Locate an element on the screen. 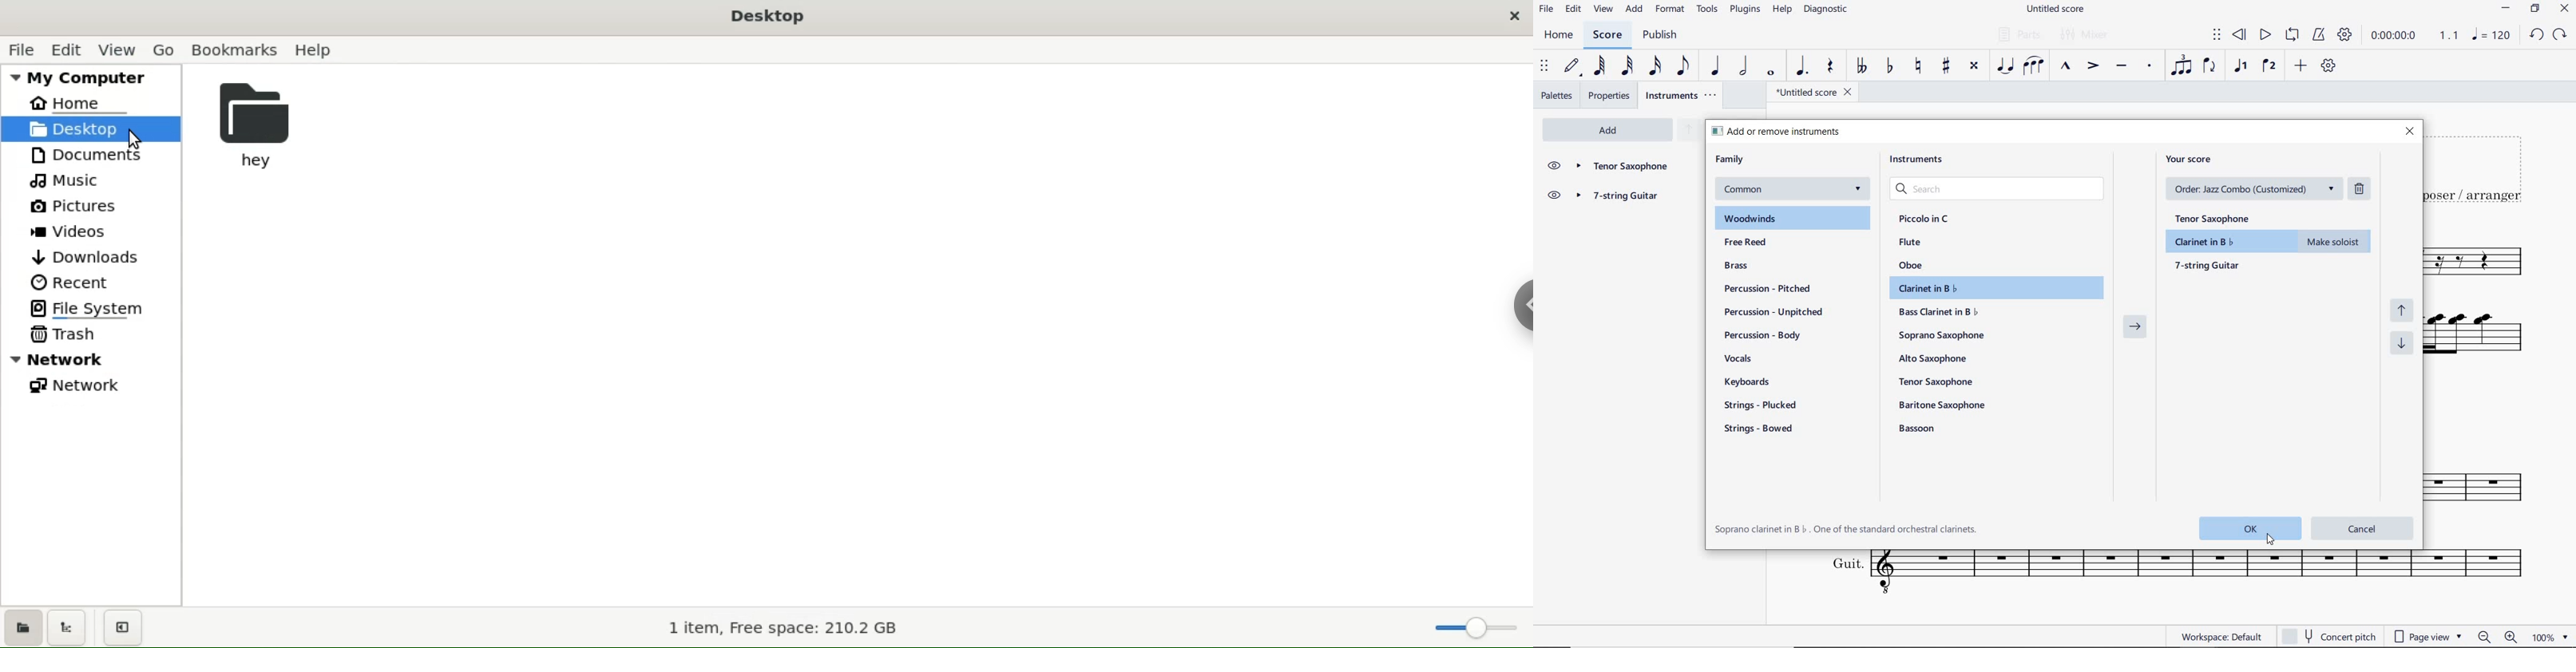 The height and width of the screenshot is (672, 2576). SELECET TO MOVE is located at coordinates (1544, 66).